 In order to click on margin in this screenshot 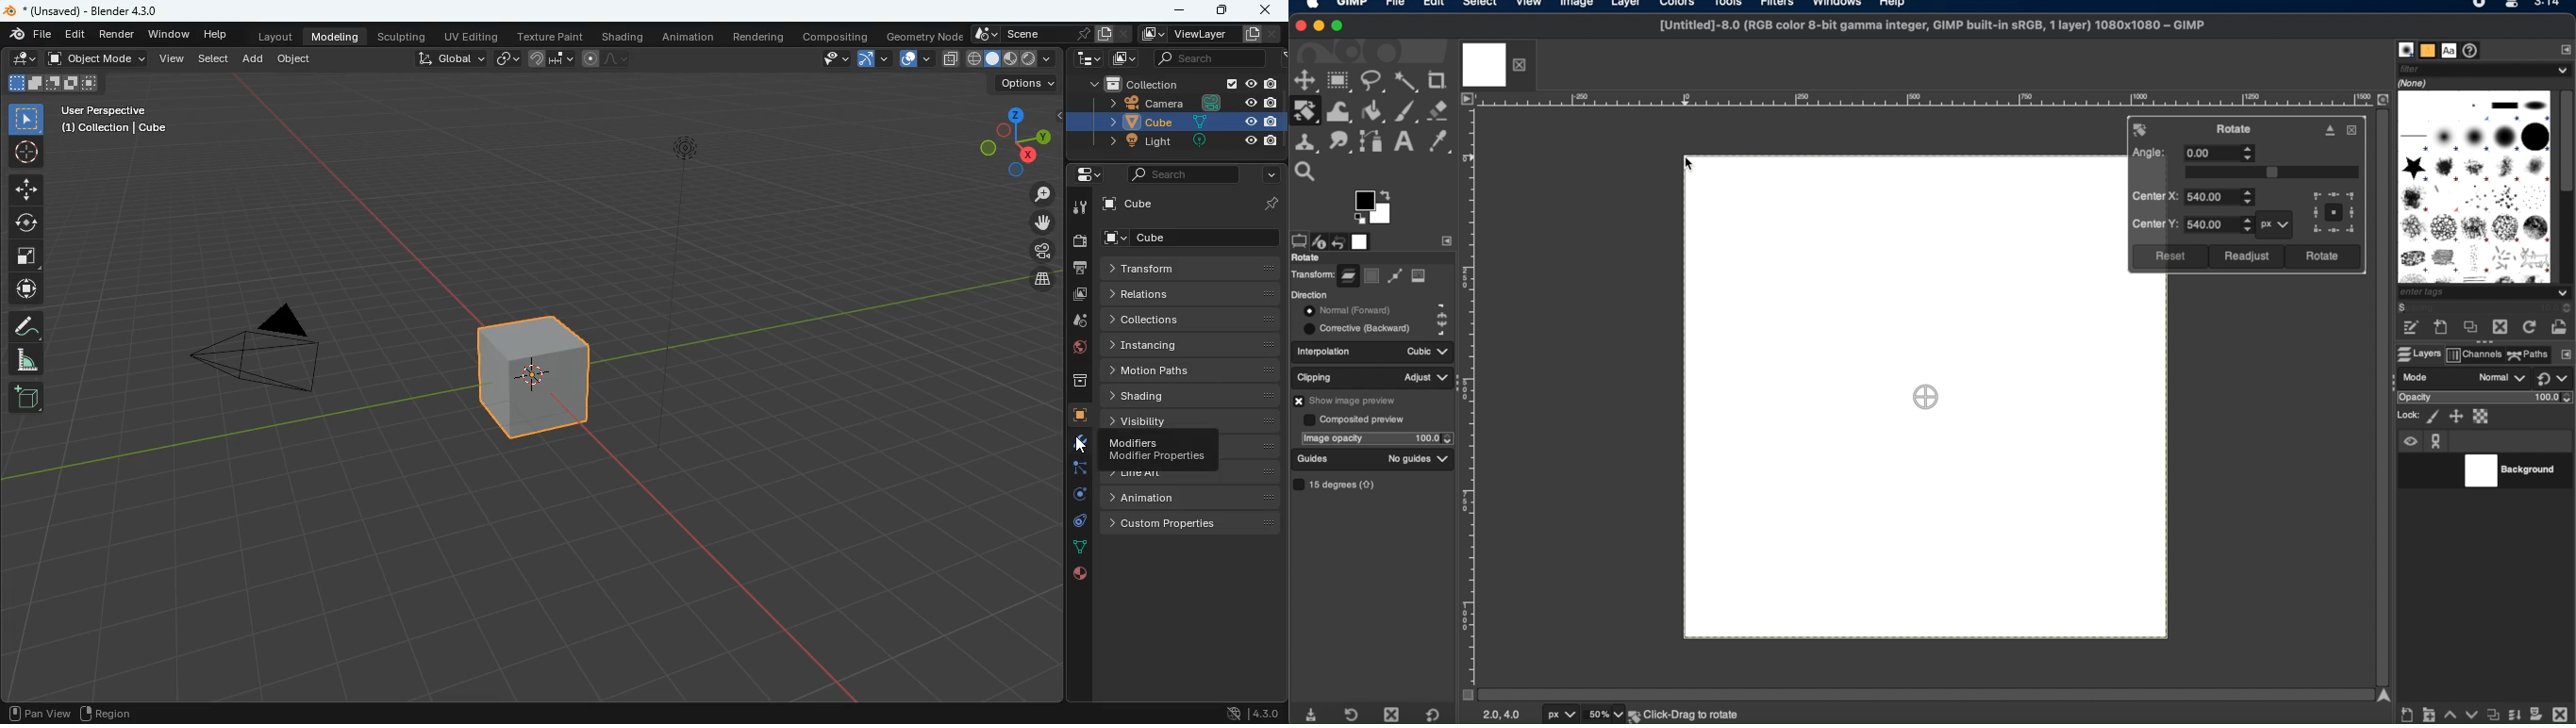, I will do `click(1925, 101)`.